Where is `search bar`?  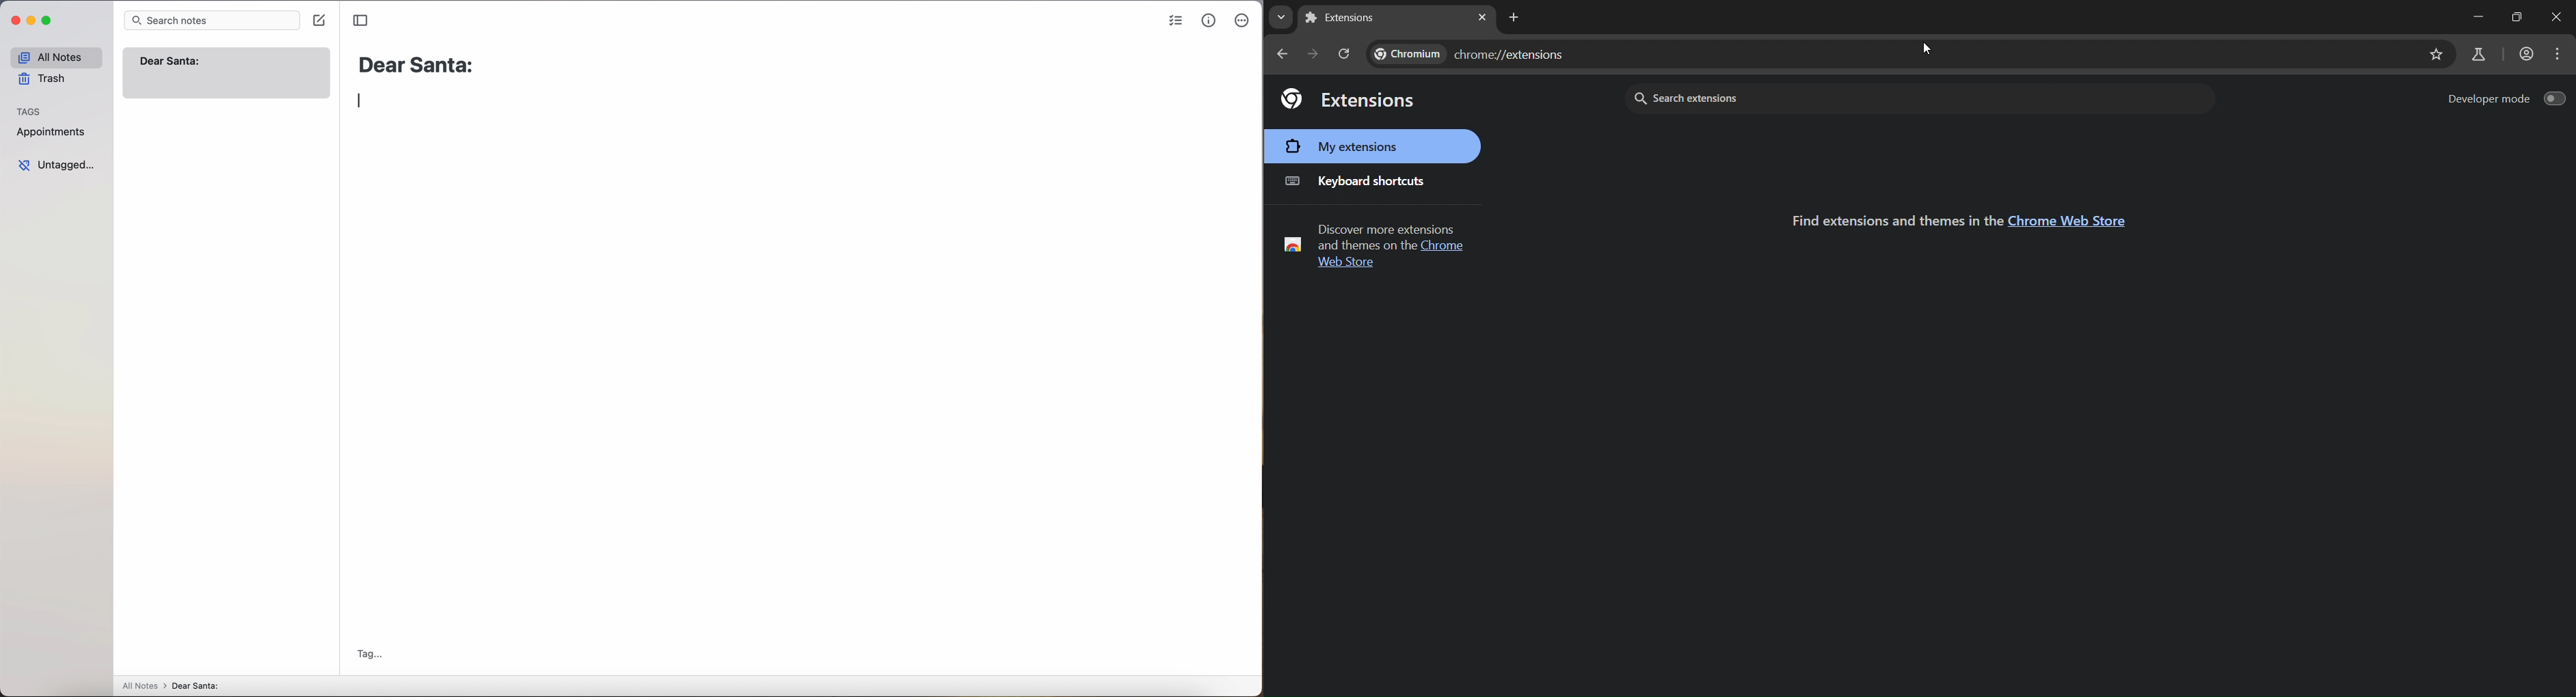 search bar is located at coordinates (211, 20).